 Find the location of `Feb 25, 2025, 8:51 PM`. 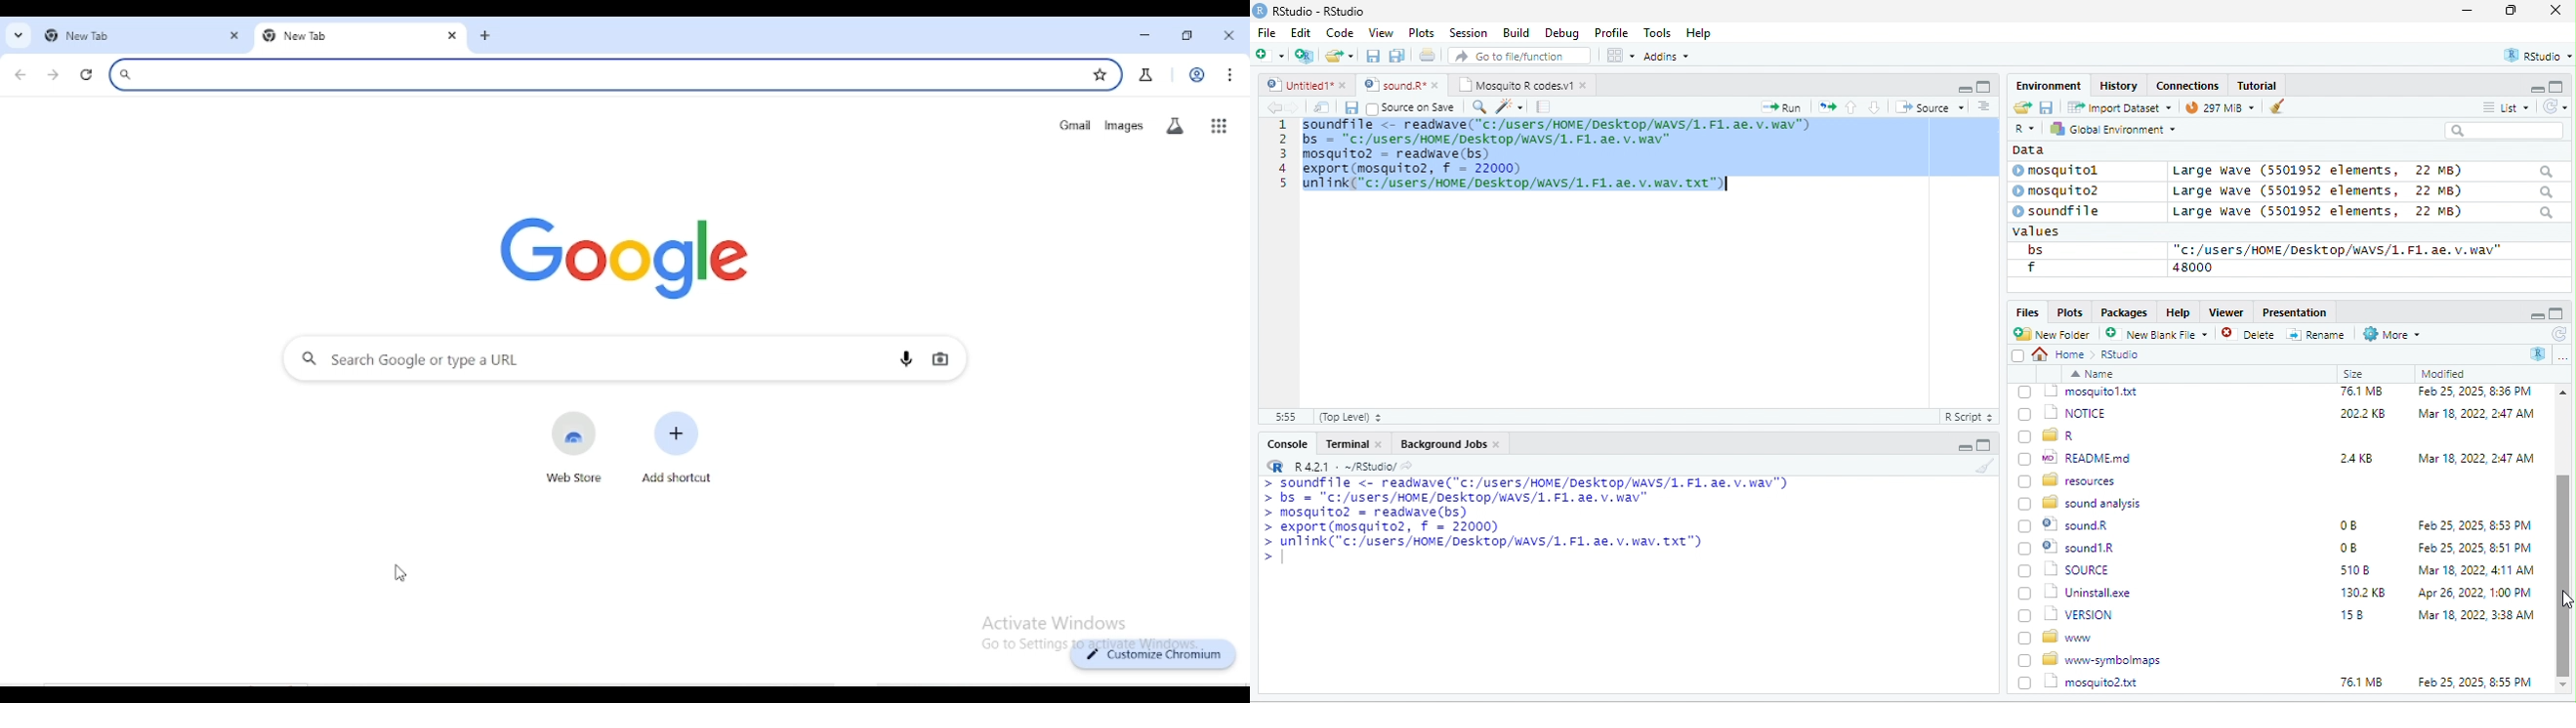

Feb 25, 2025, 8:51 PM is located at coordinates (2476, 642).